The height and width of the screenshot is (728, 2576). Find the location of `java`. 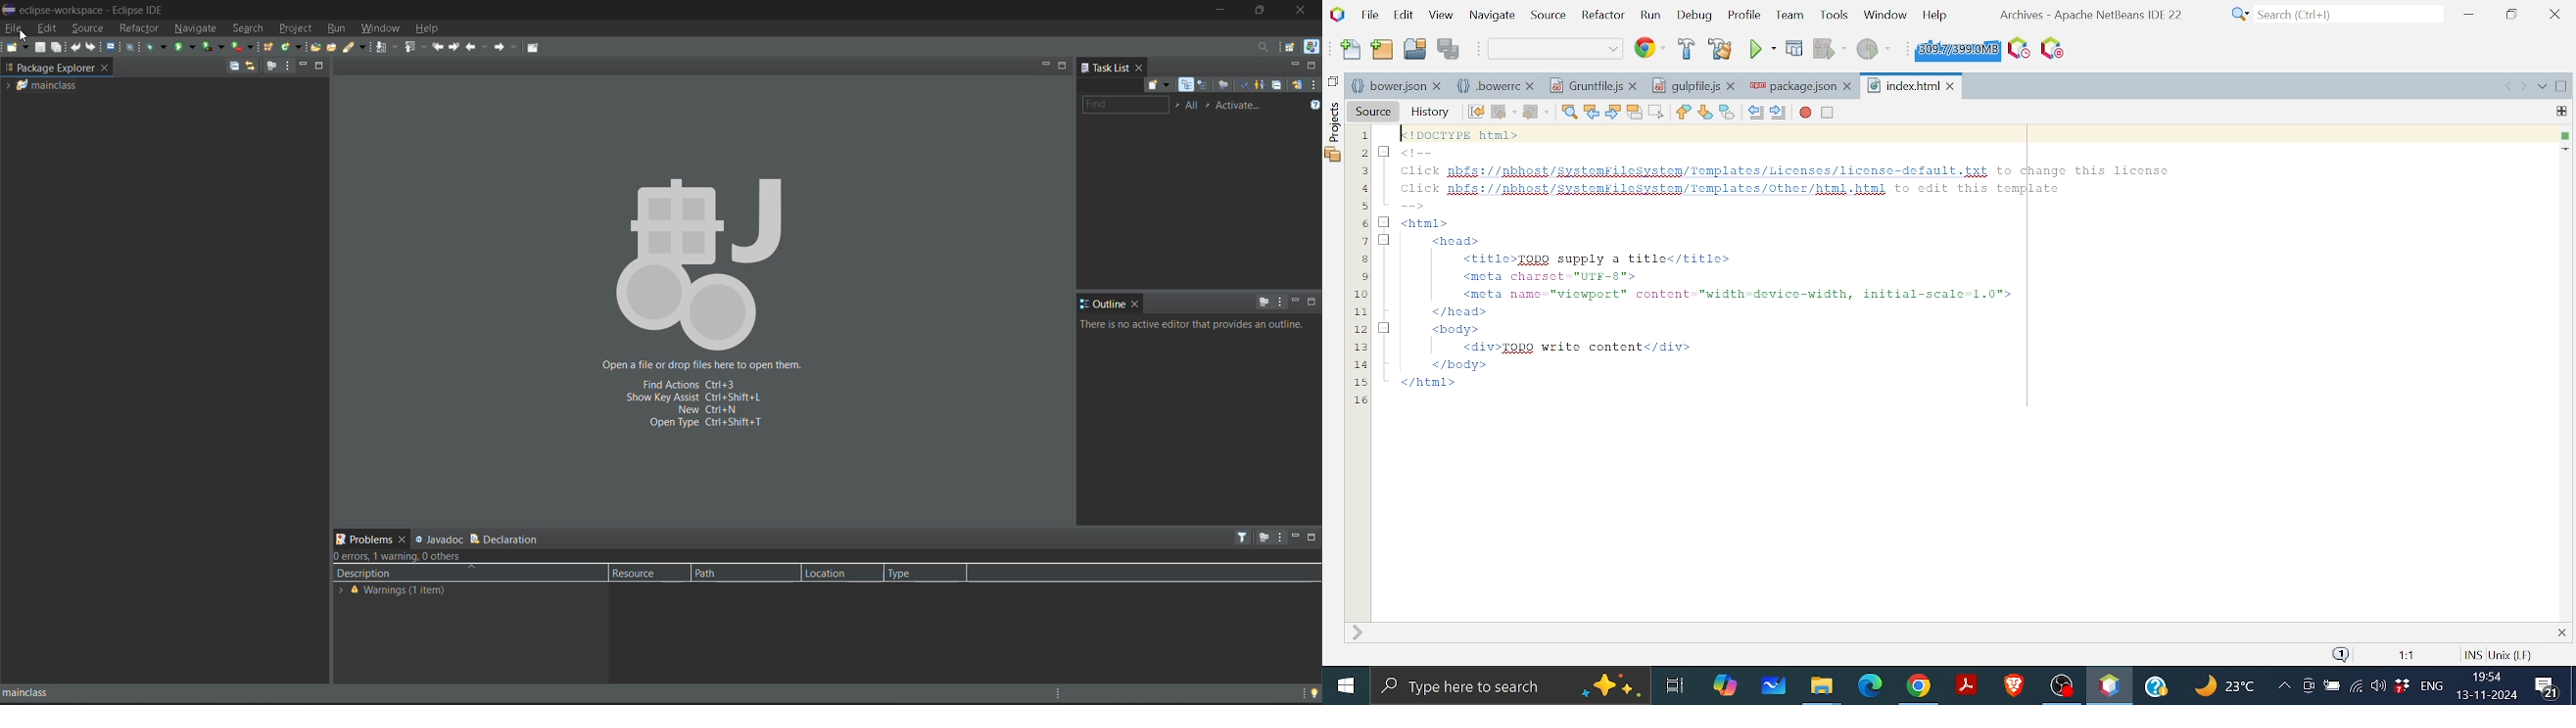

java is located at coordinates (1311, 47).